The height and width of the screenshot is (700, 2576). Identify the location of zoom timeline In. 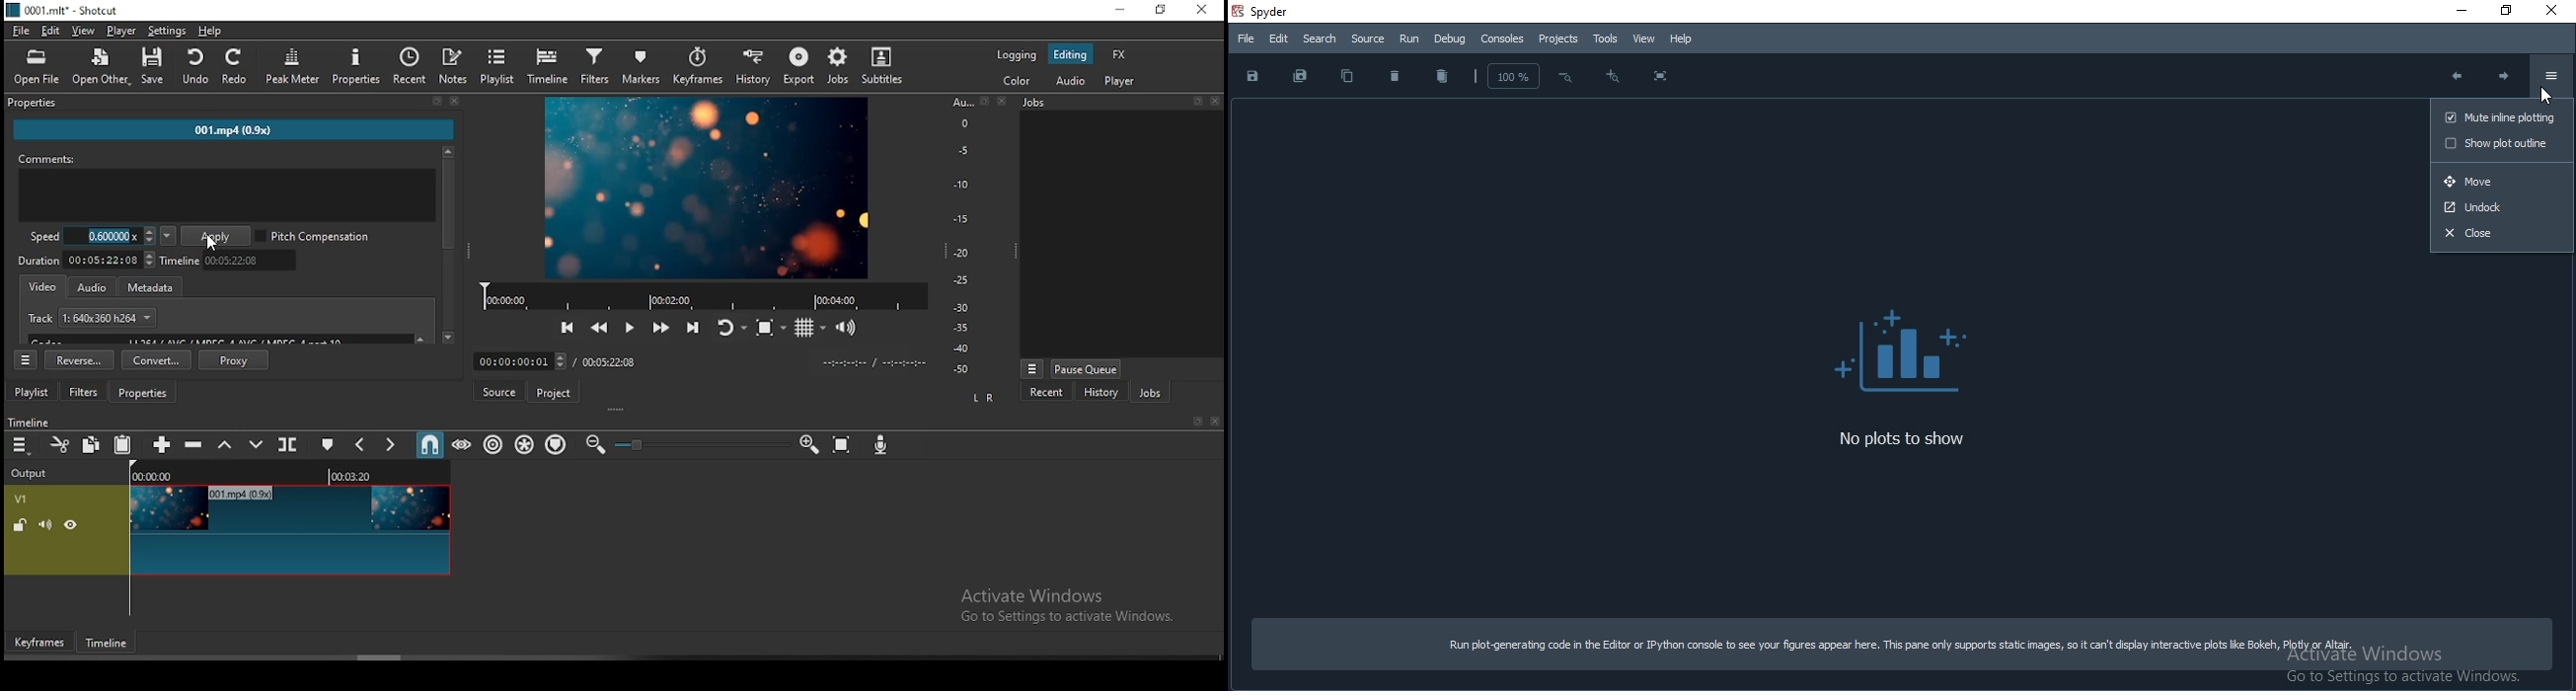
(808, 441).